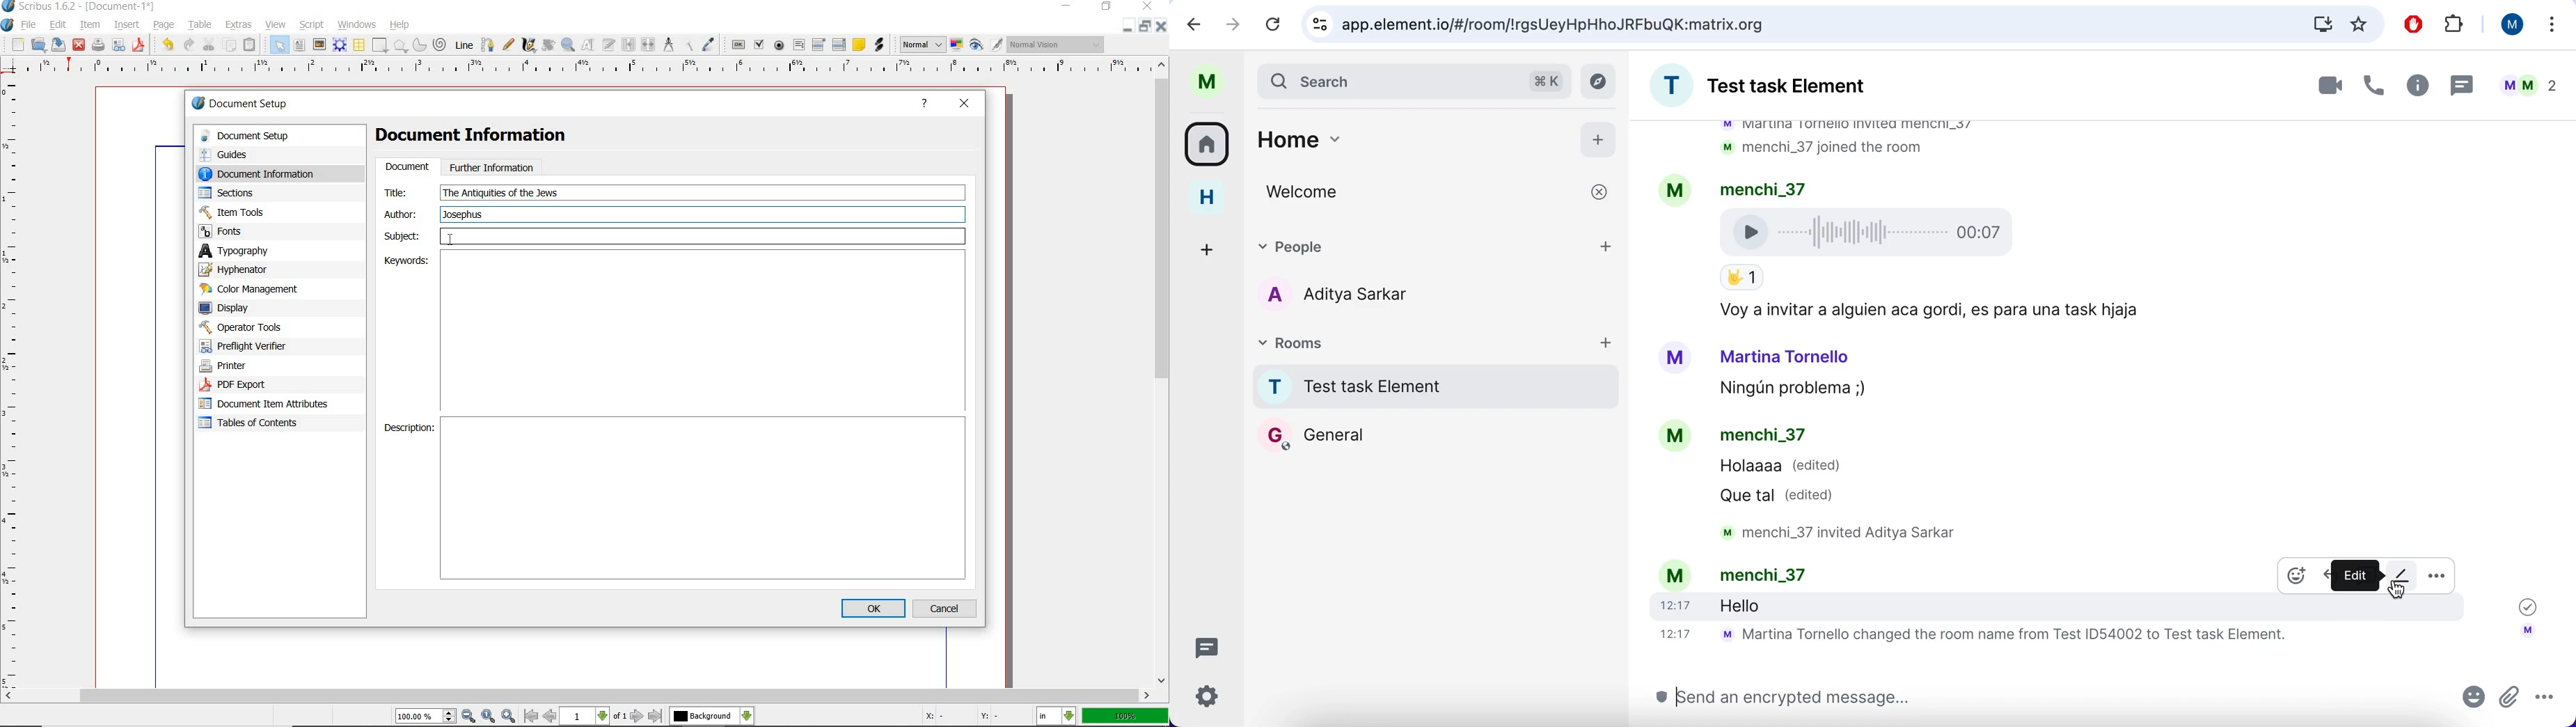 This screenshot has width=2576, height=728. I want to click on hypenator, so click(244, 269).